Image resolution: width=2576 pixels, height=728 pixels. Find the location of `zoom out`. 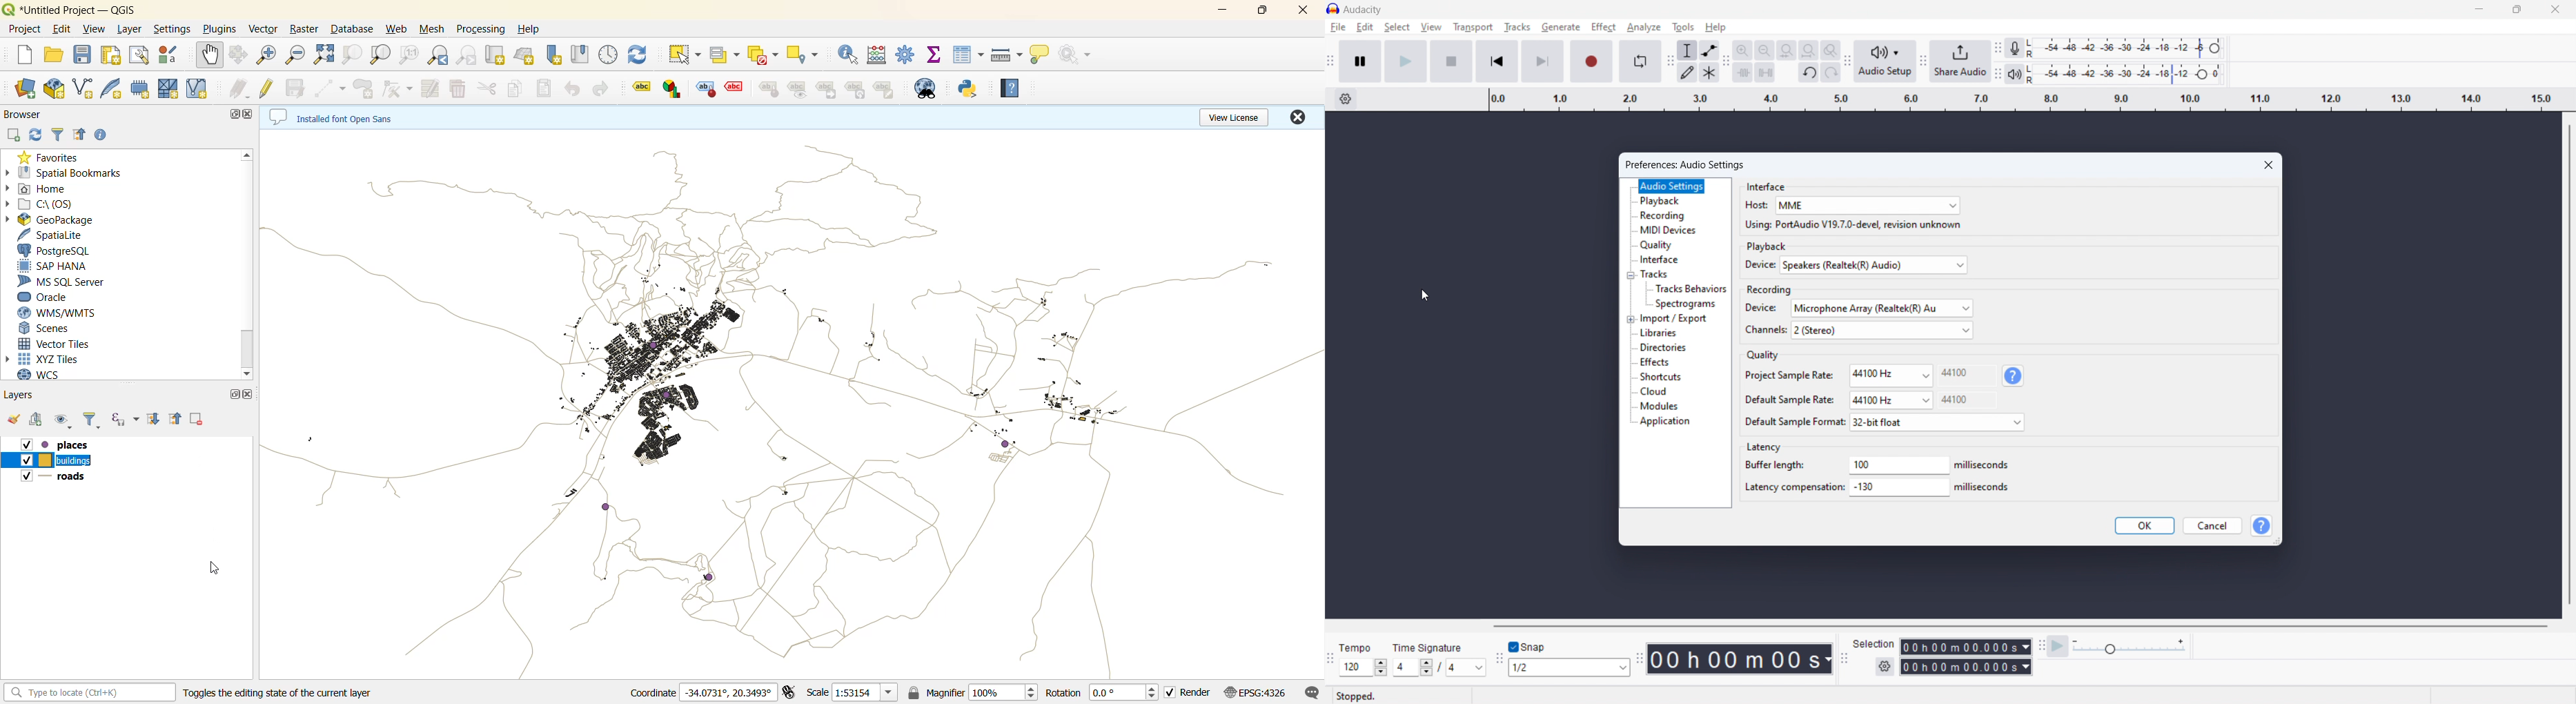

zoom out is located at coordinates (1764, 50).